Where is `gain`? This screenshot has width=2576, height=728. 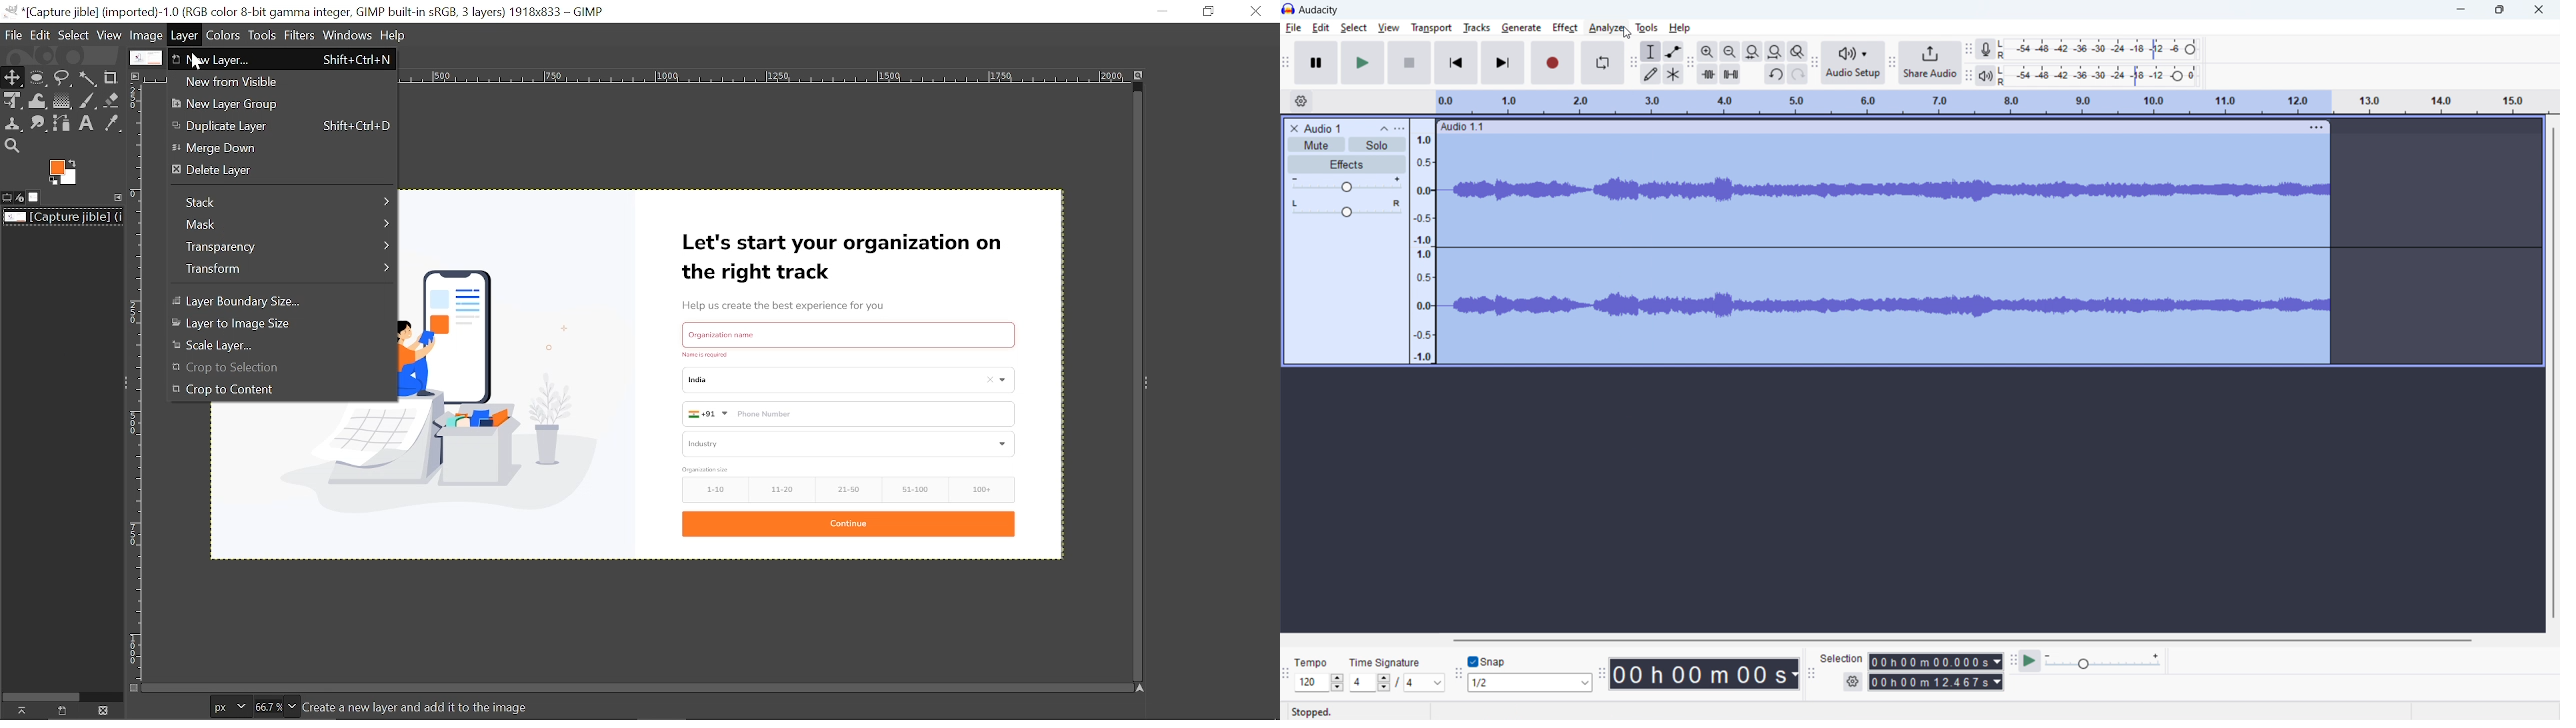 gain is located at coordinates (1347, 185).